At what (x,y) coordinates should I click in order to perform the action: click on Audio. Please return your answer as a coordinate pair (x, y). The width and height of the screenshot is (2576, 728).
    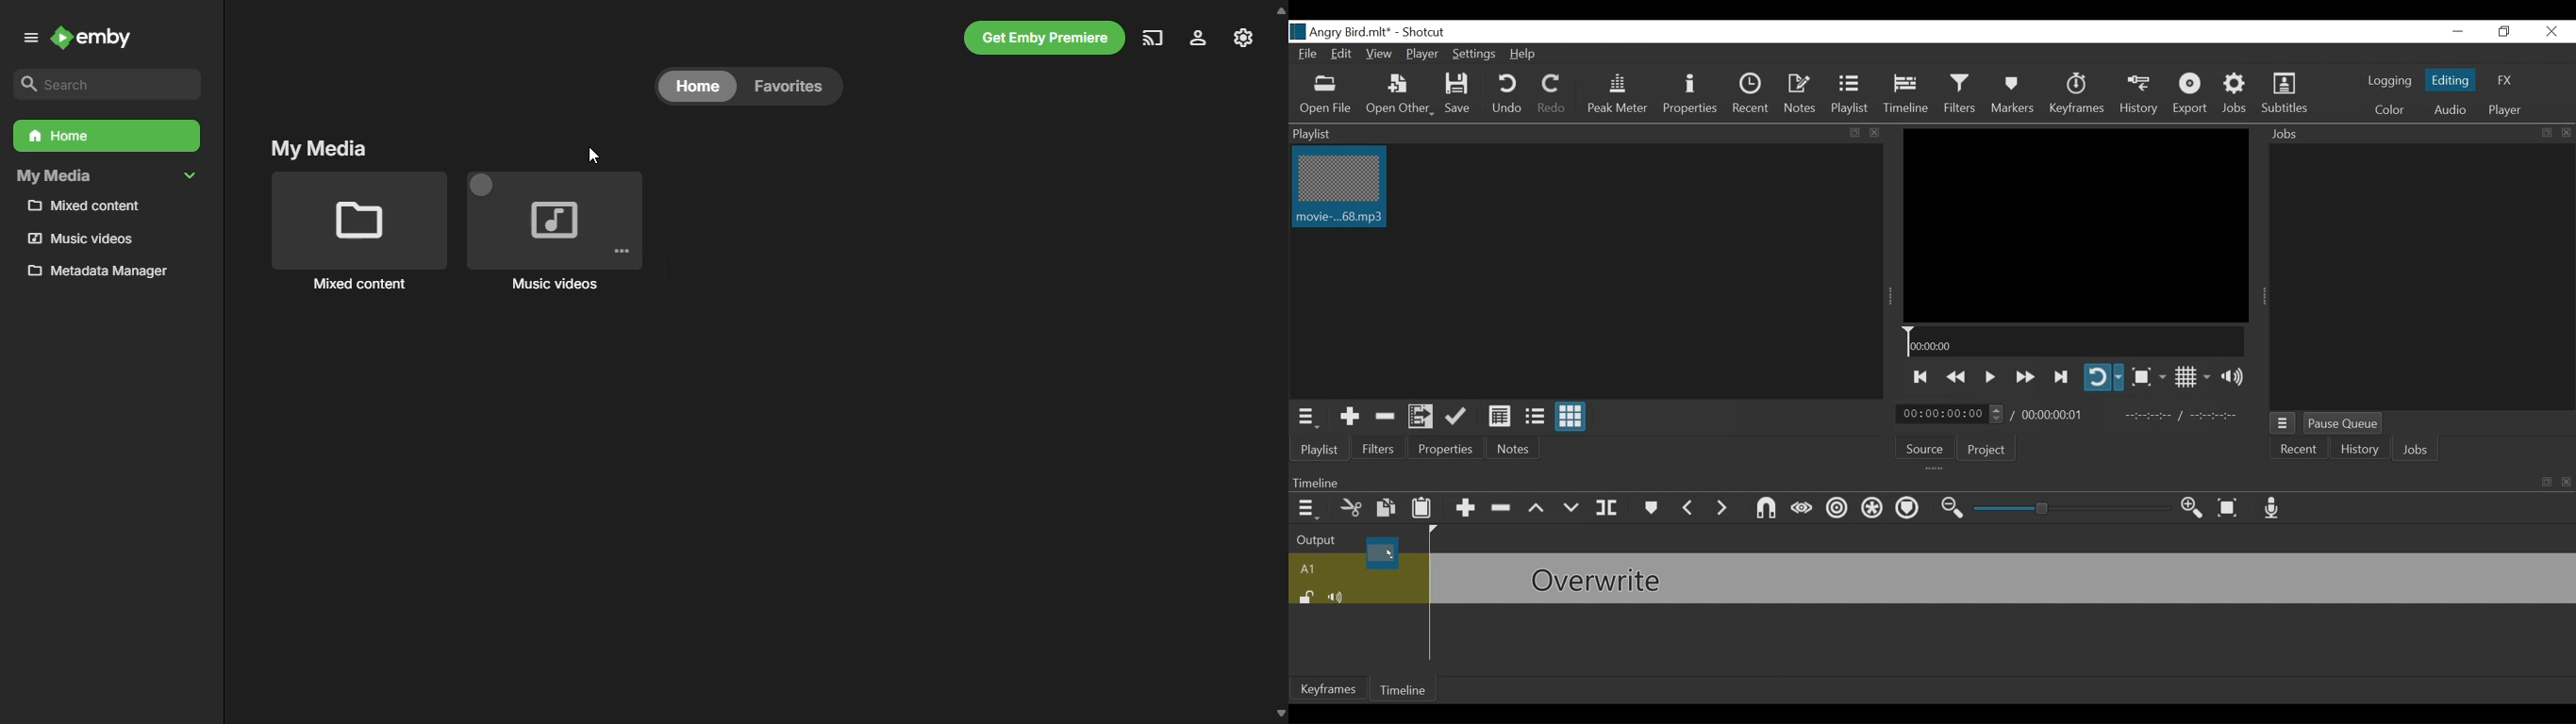
    Looking at the image, I should click on (2450, 109).